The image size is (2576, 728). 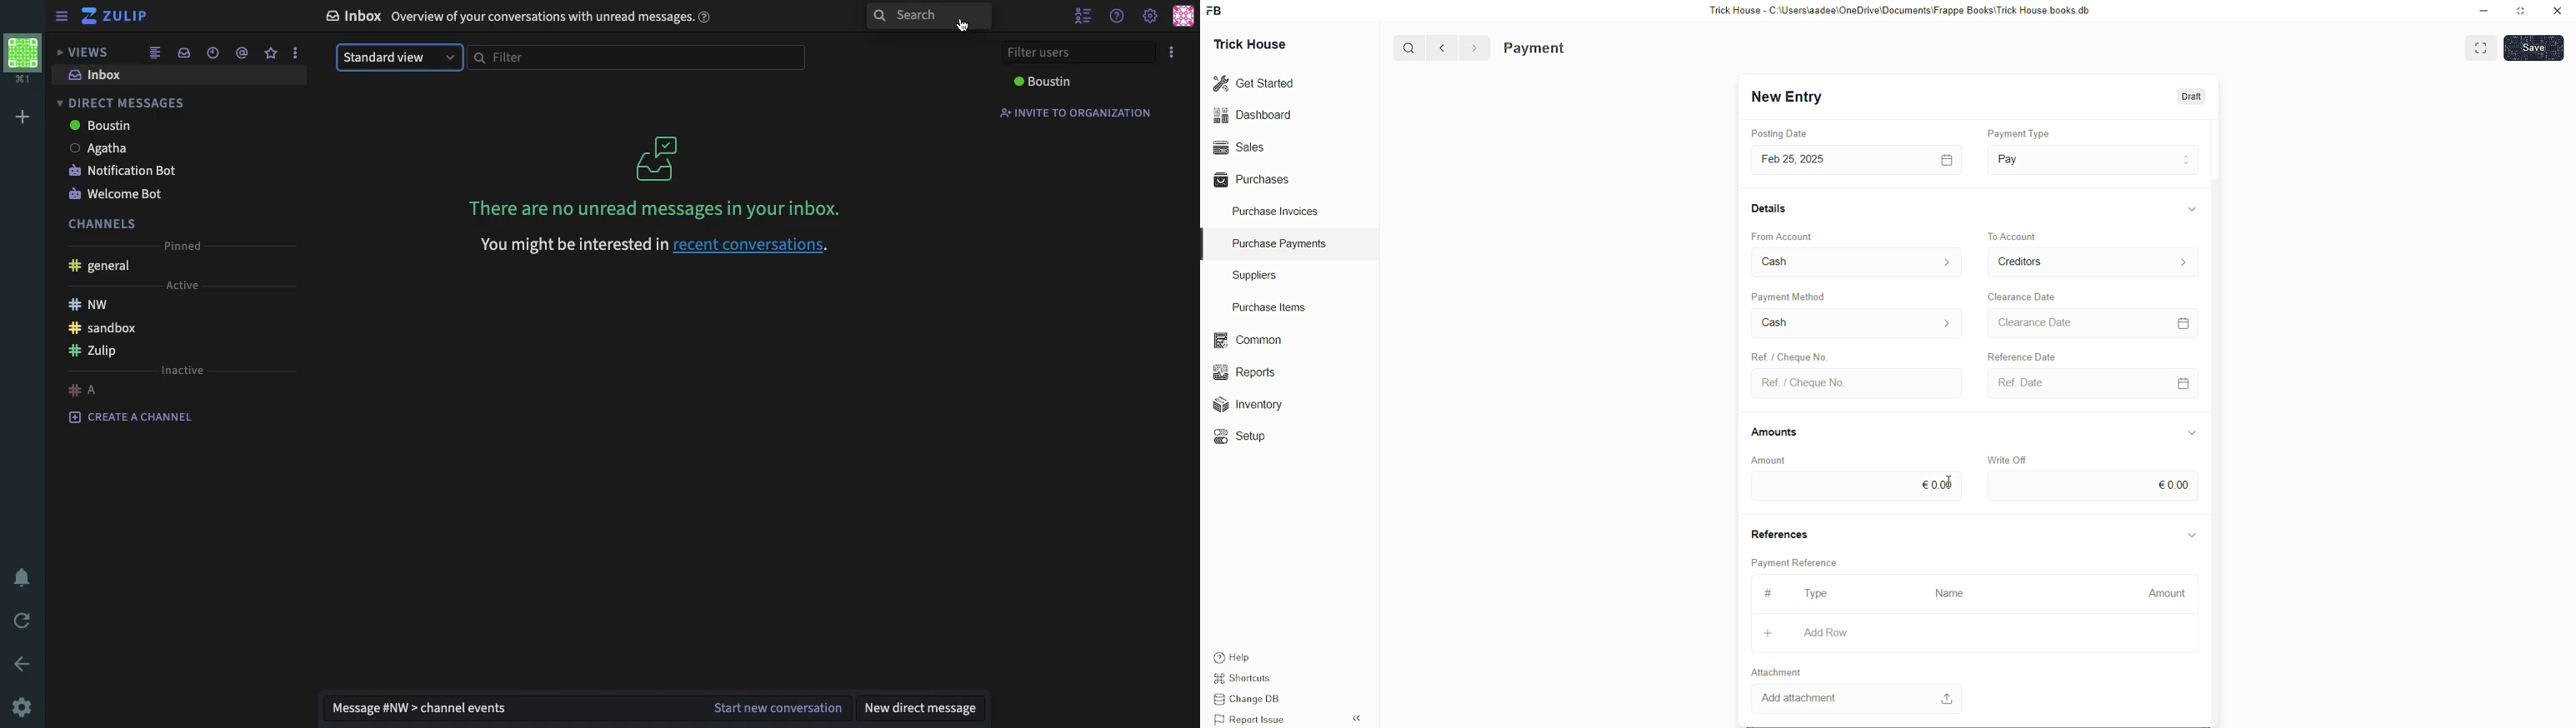 What do you see at coordinates (119, 194) in the screenshot?
I see `welcome bot` at bounding box center [119, 194].